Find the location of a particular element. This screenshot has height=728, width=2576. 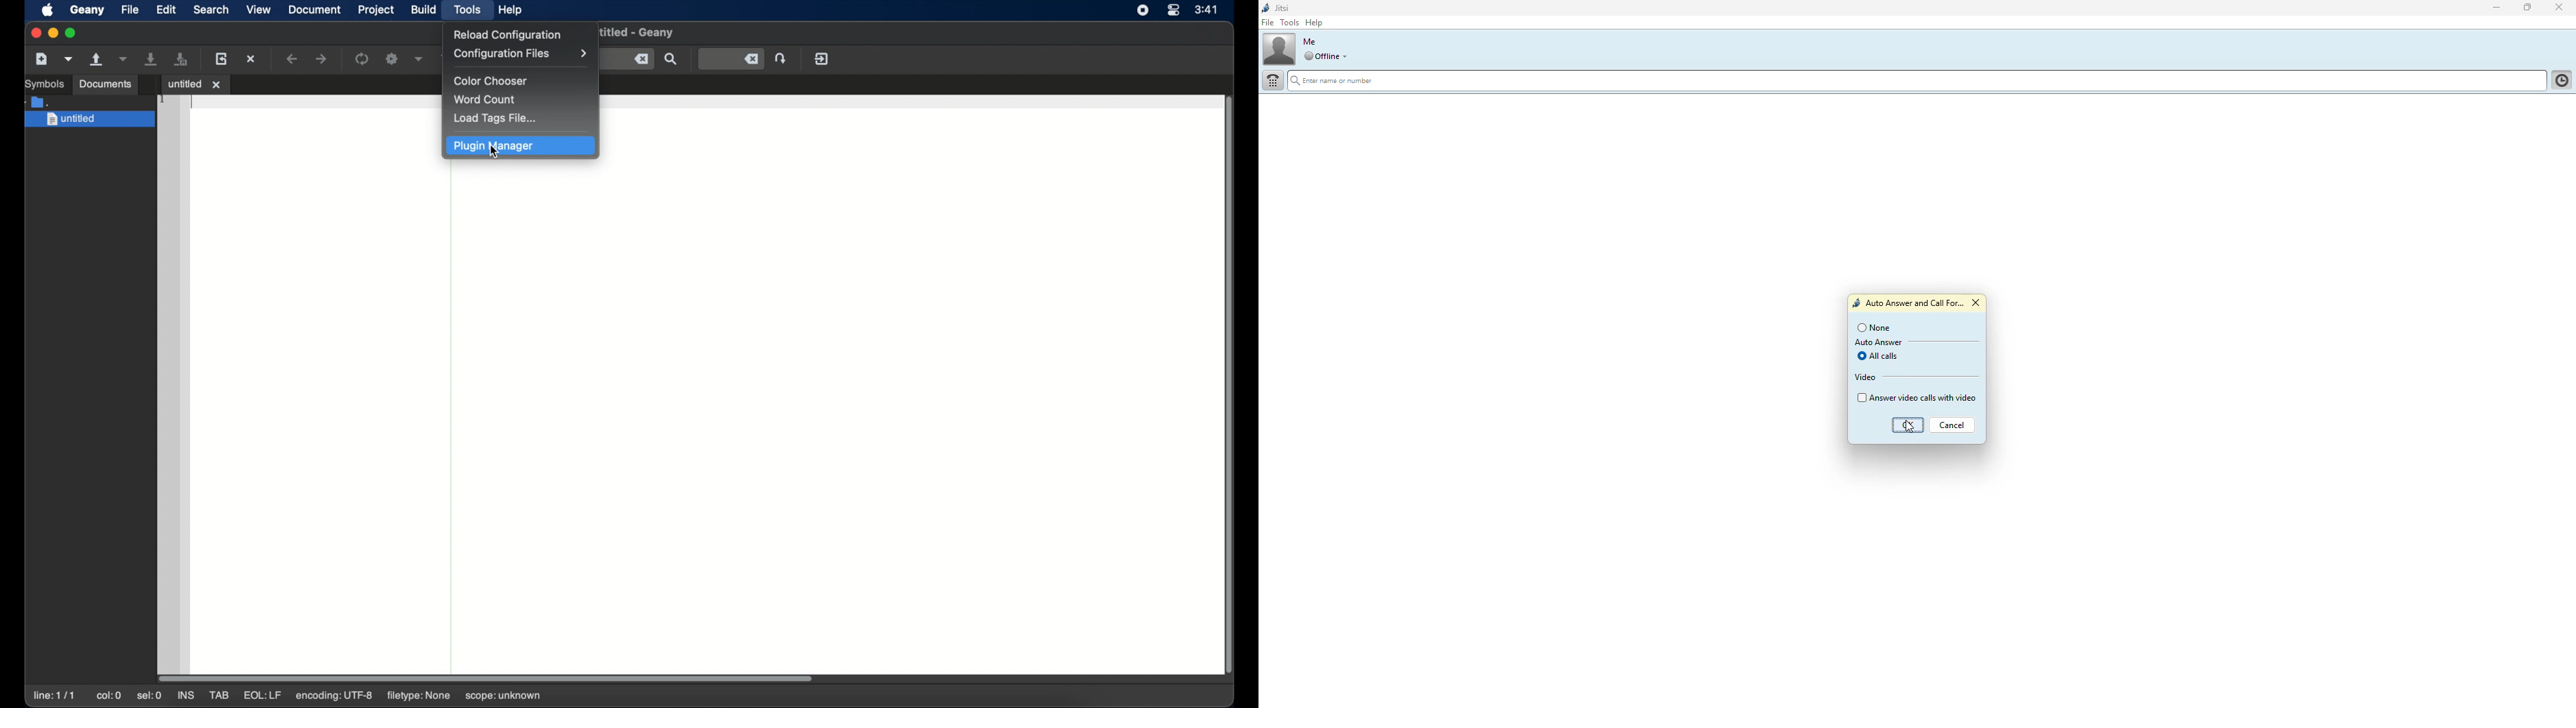

encoding: utf-8 is located at coordinates (334, 696).